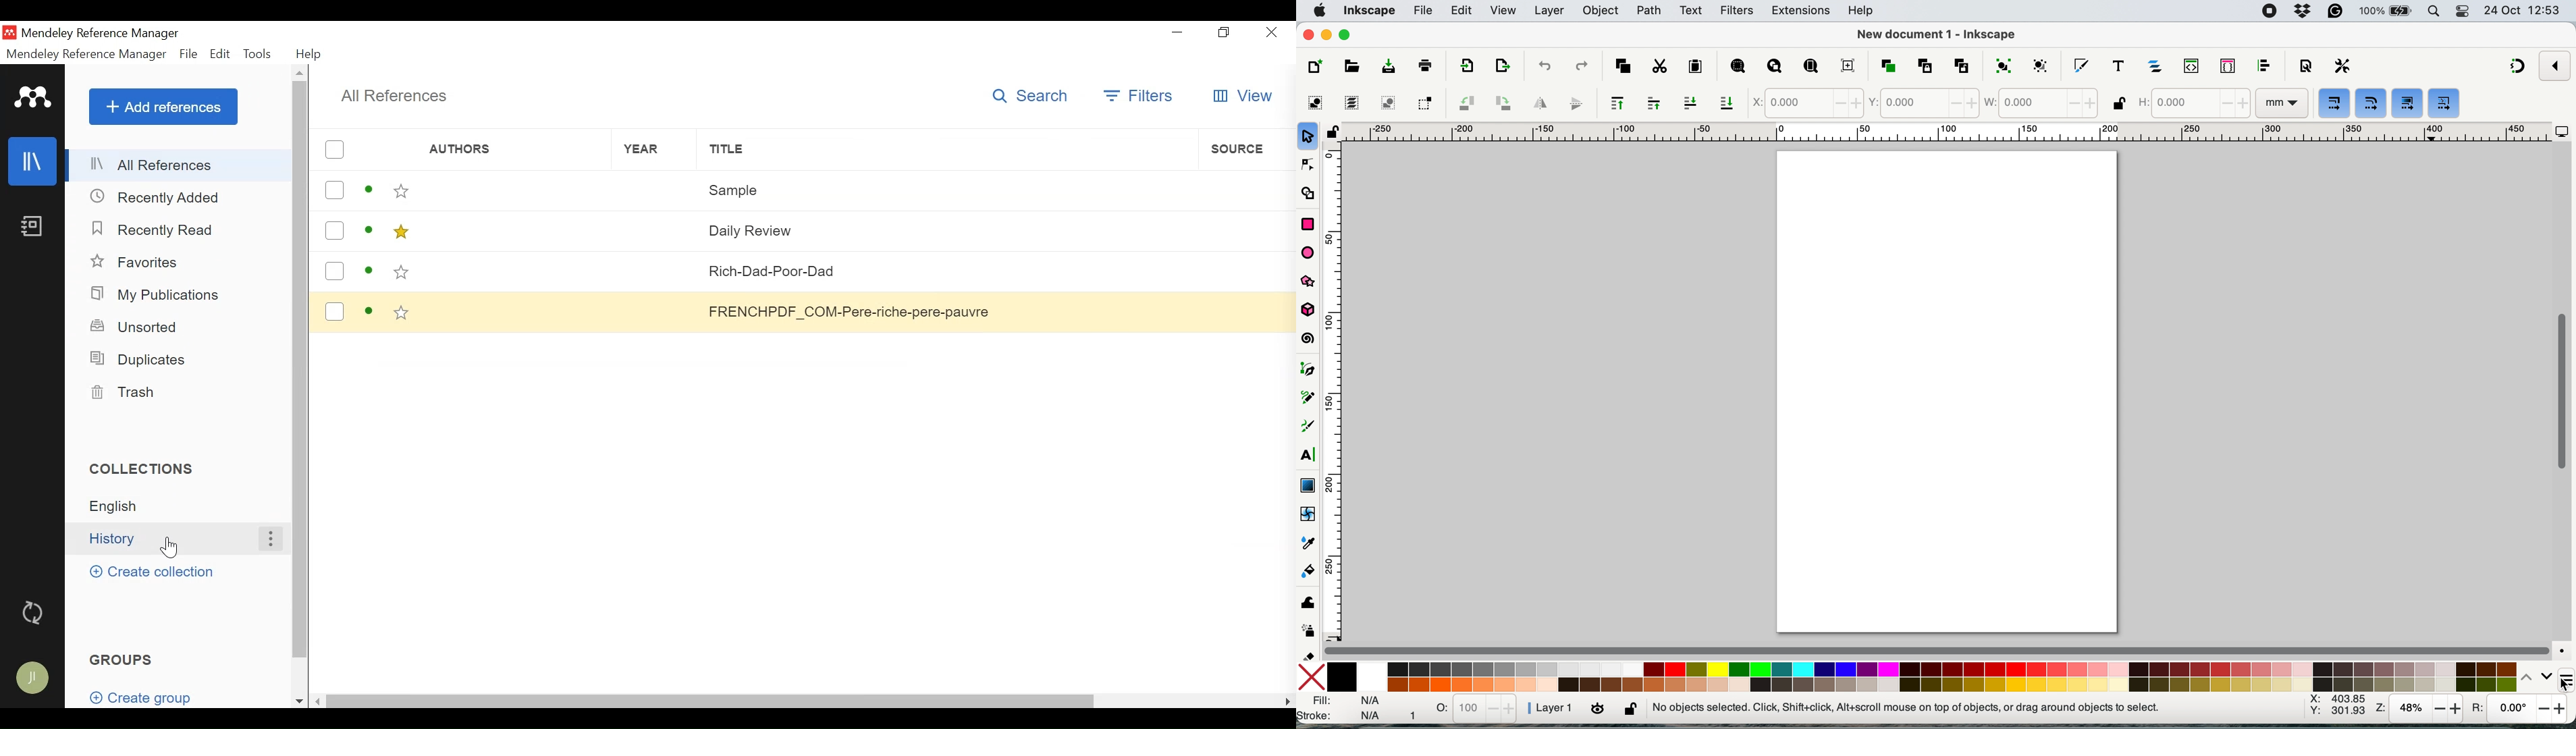 The height and width of the screenshot is (756, 2576). What do you see at coordinates (1225, 33) in the screenshot?
I see `Restore` at bounding box center [1225, 33].